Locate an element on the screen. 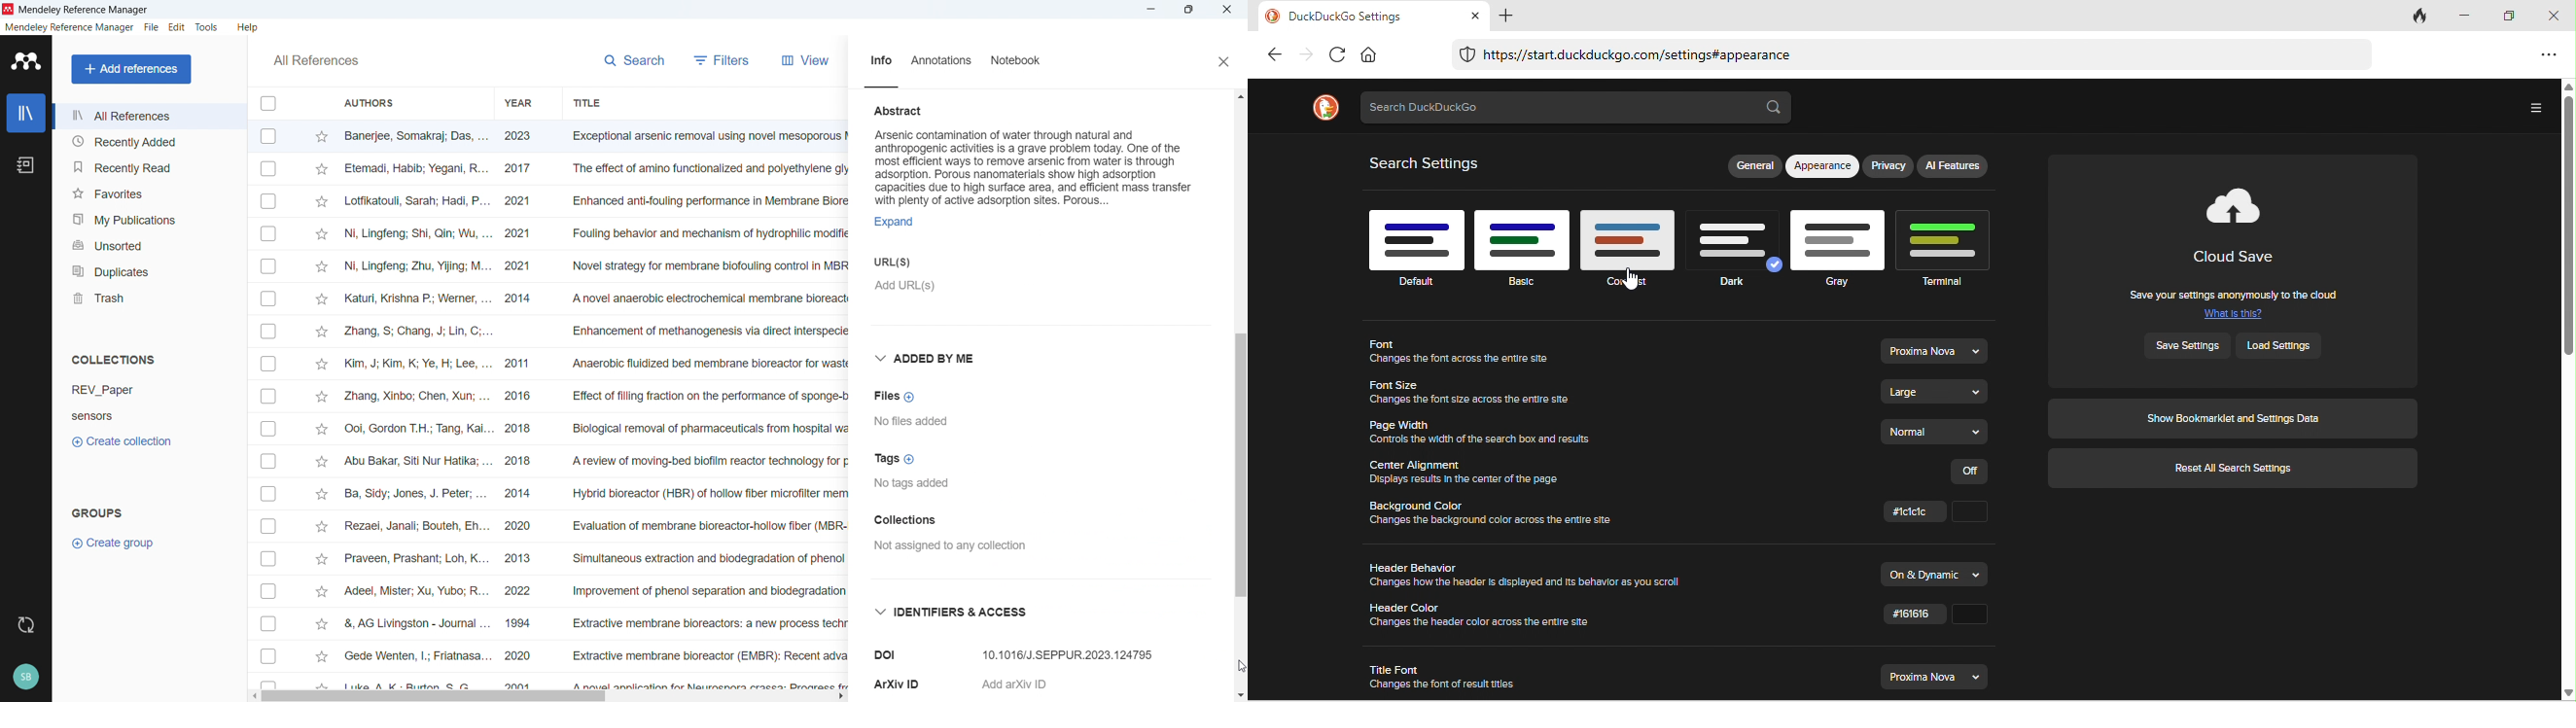  info is located at coordinates (878, 64).